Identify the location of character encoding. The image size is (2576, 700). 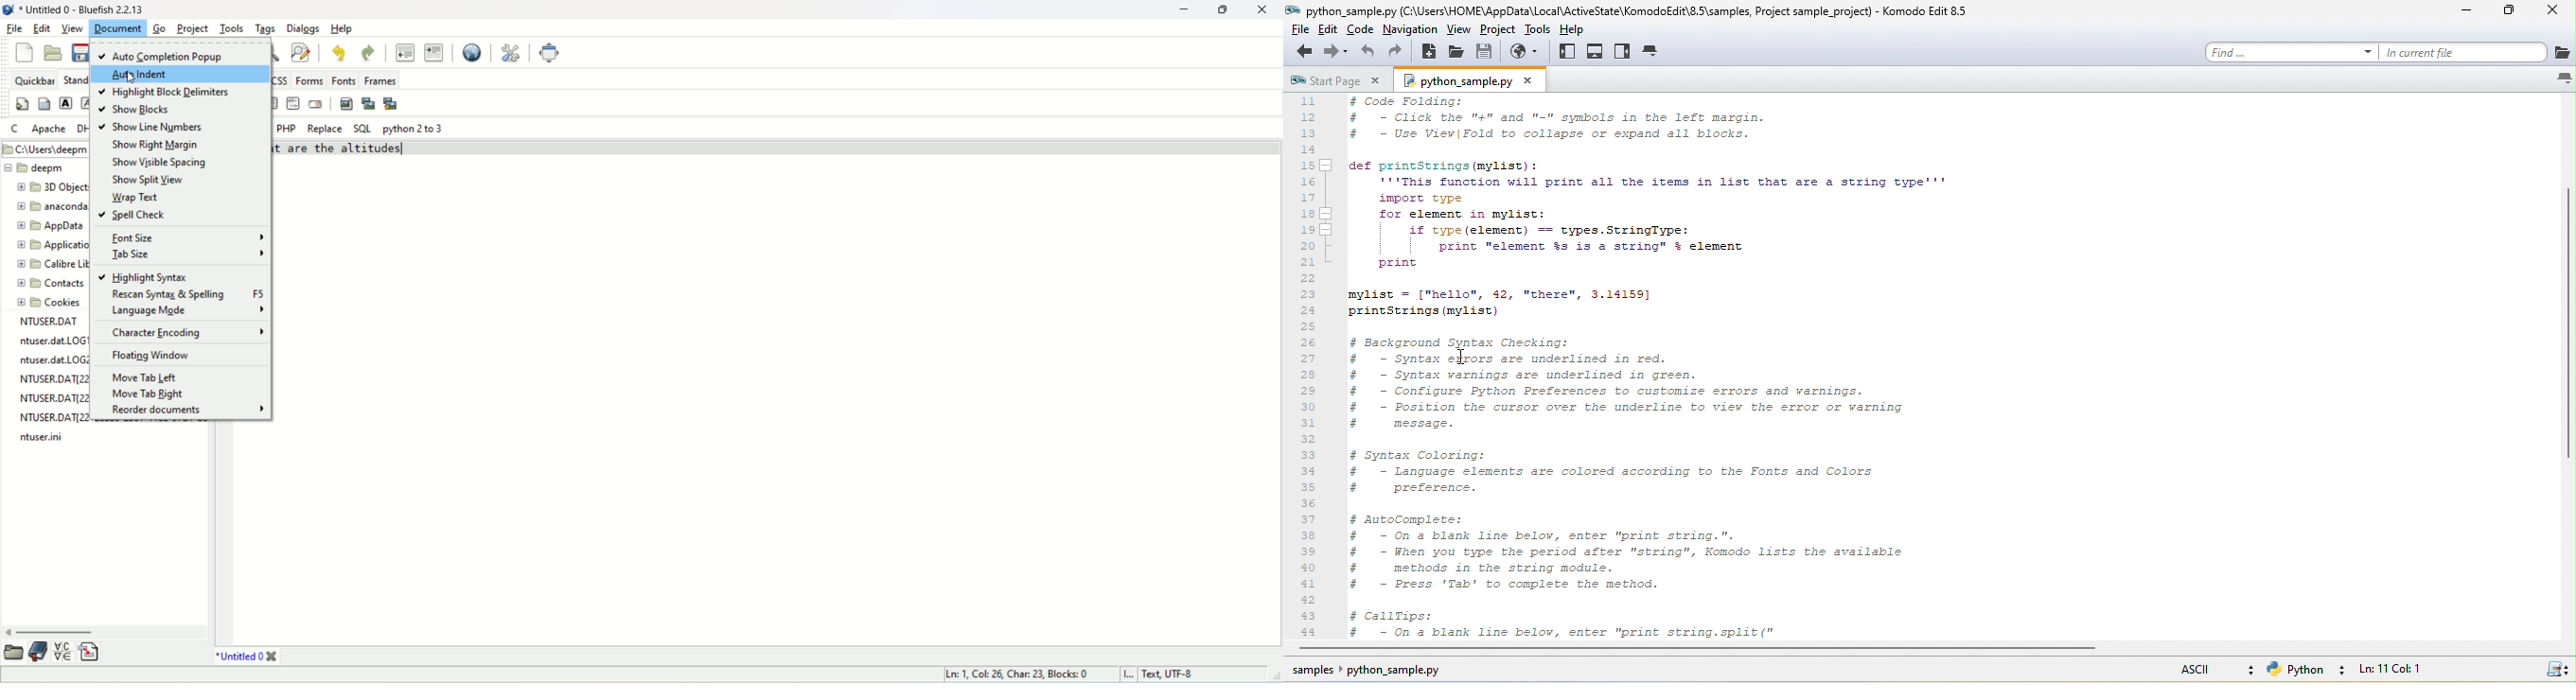
(187, 333).